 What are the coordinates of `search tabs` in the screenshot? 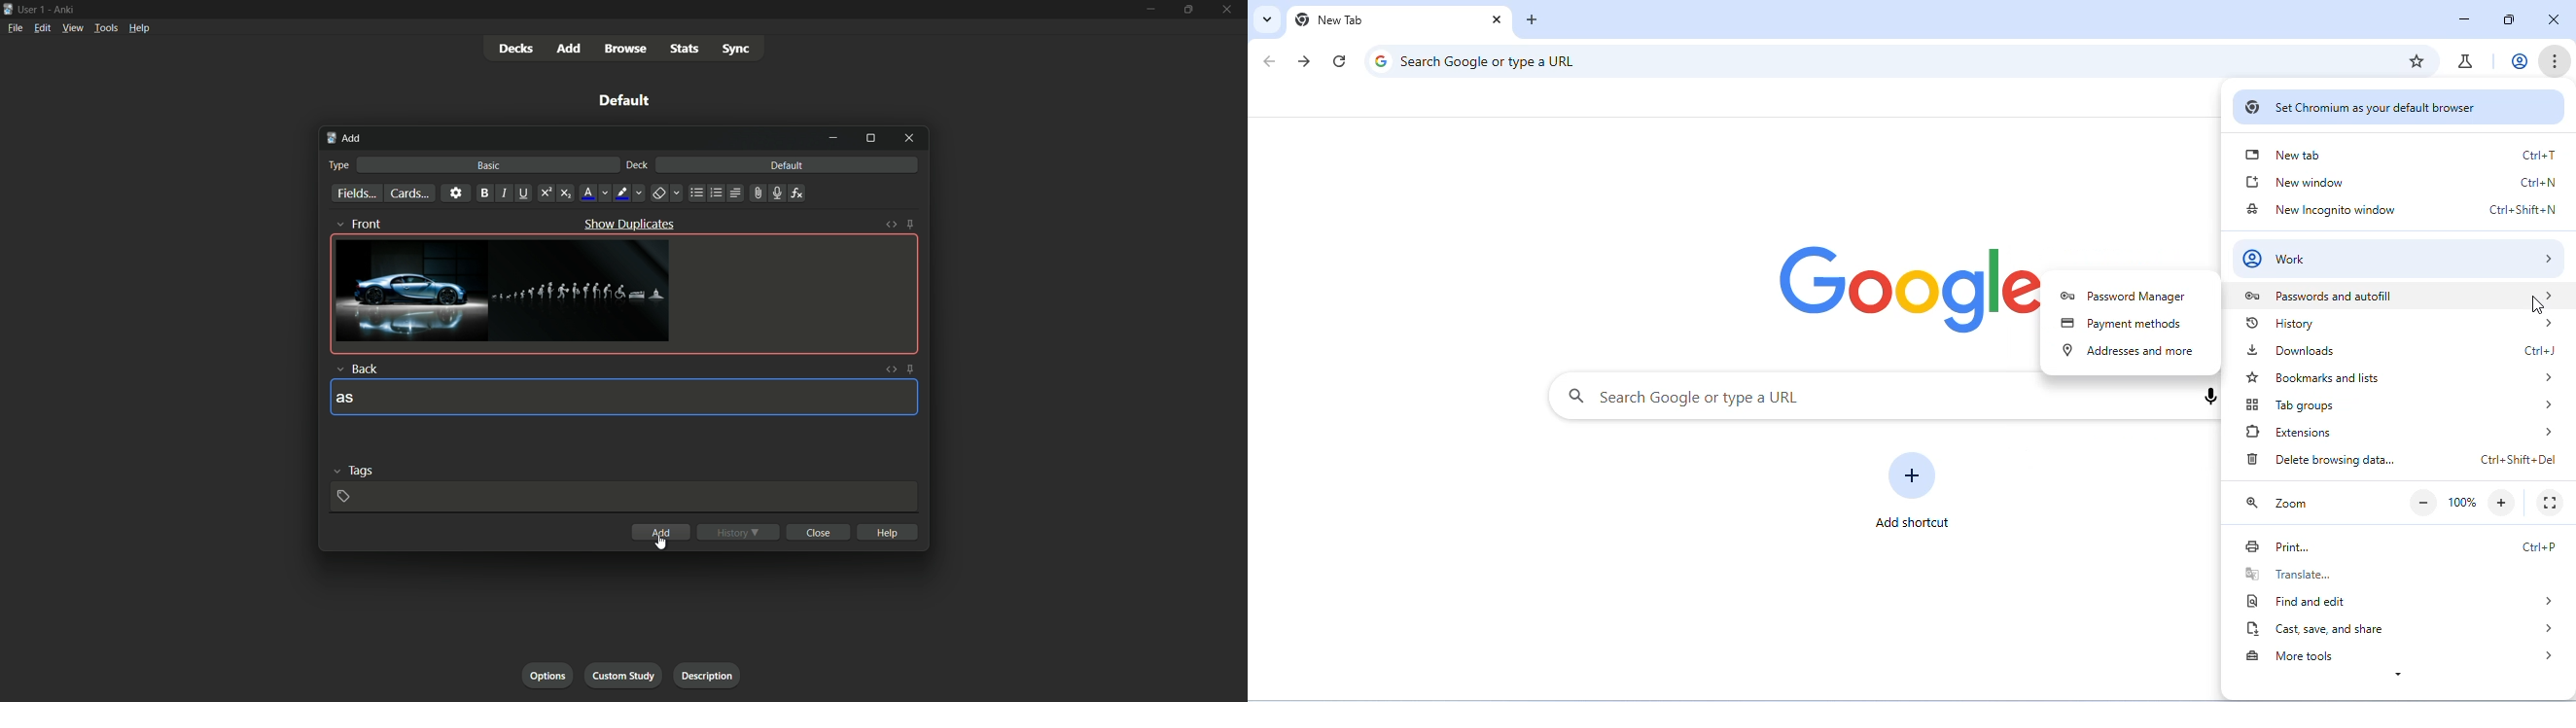 It's located at (1267, 20).